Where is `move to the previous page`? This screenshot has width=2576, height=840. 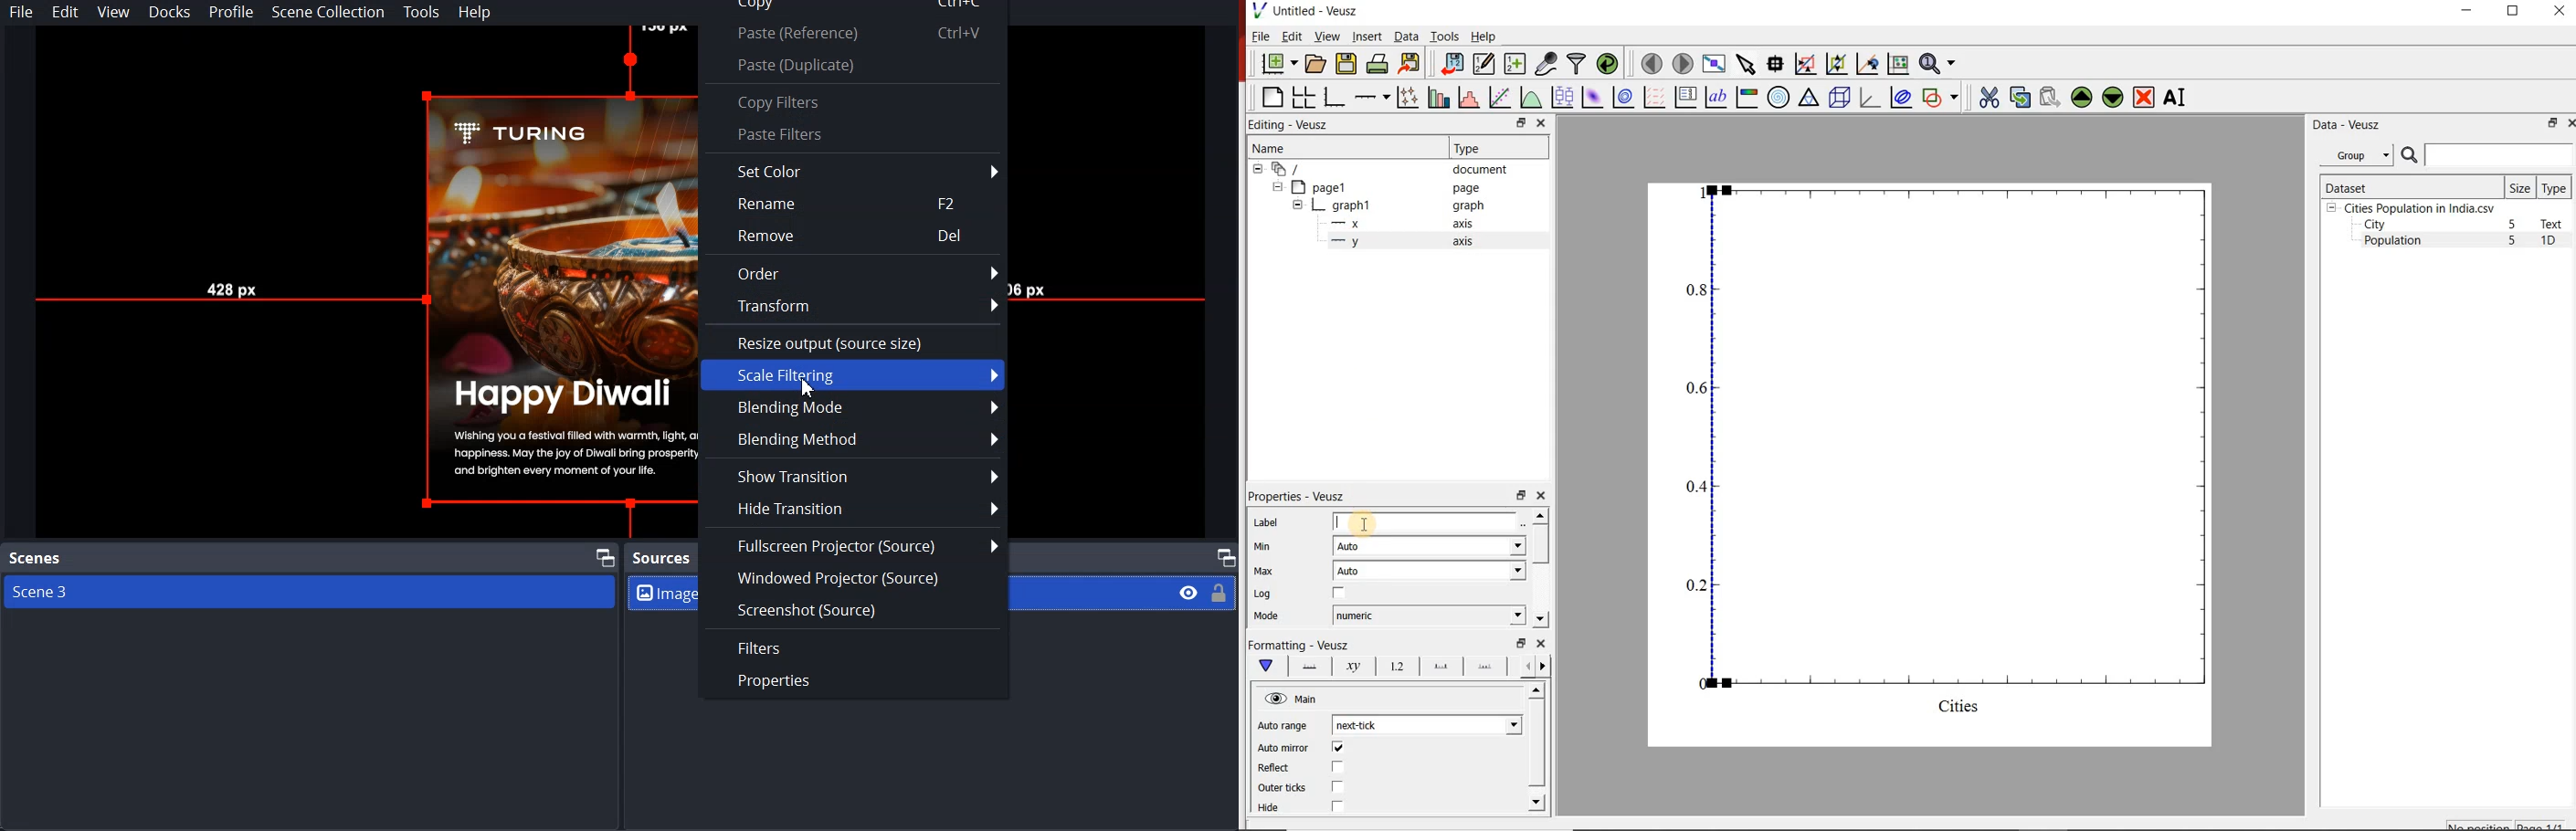
move to the previous page is located at coordinates (1650, 62).